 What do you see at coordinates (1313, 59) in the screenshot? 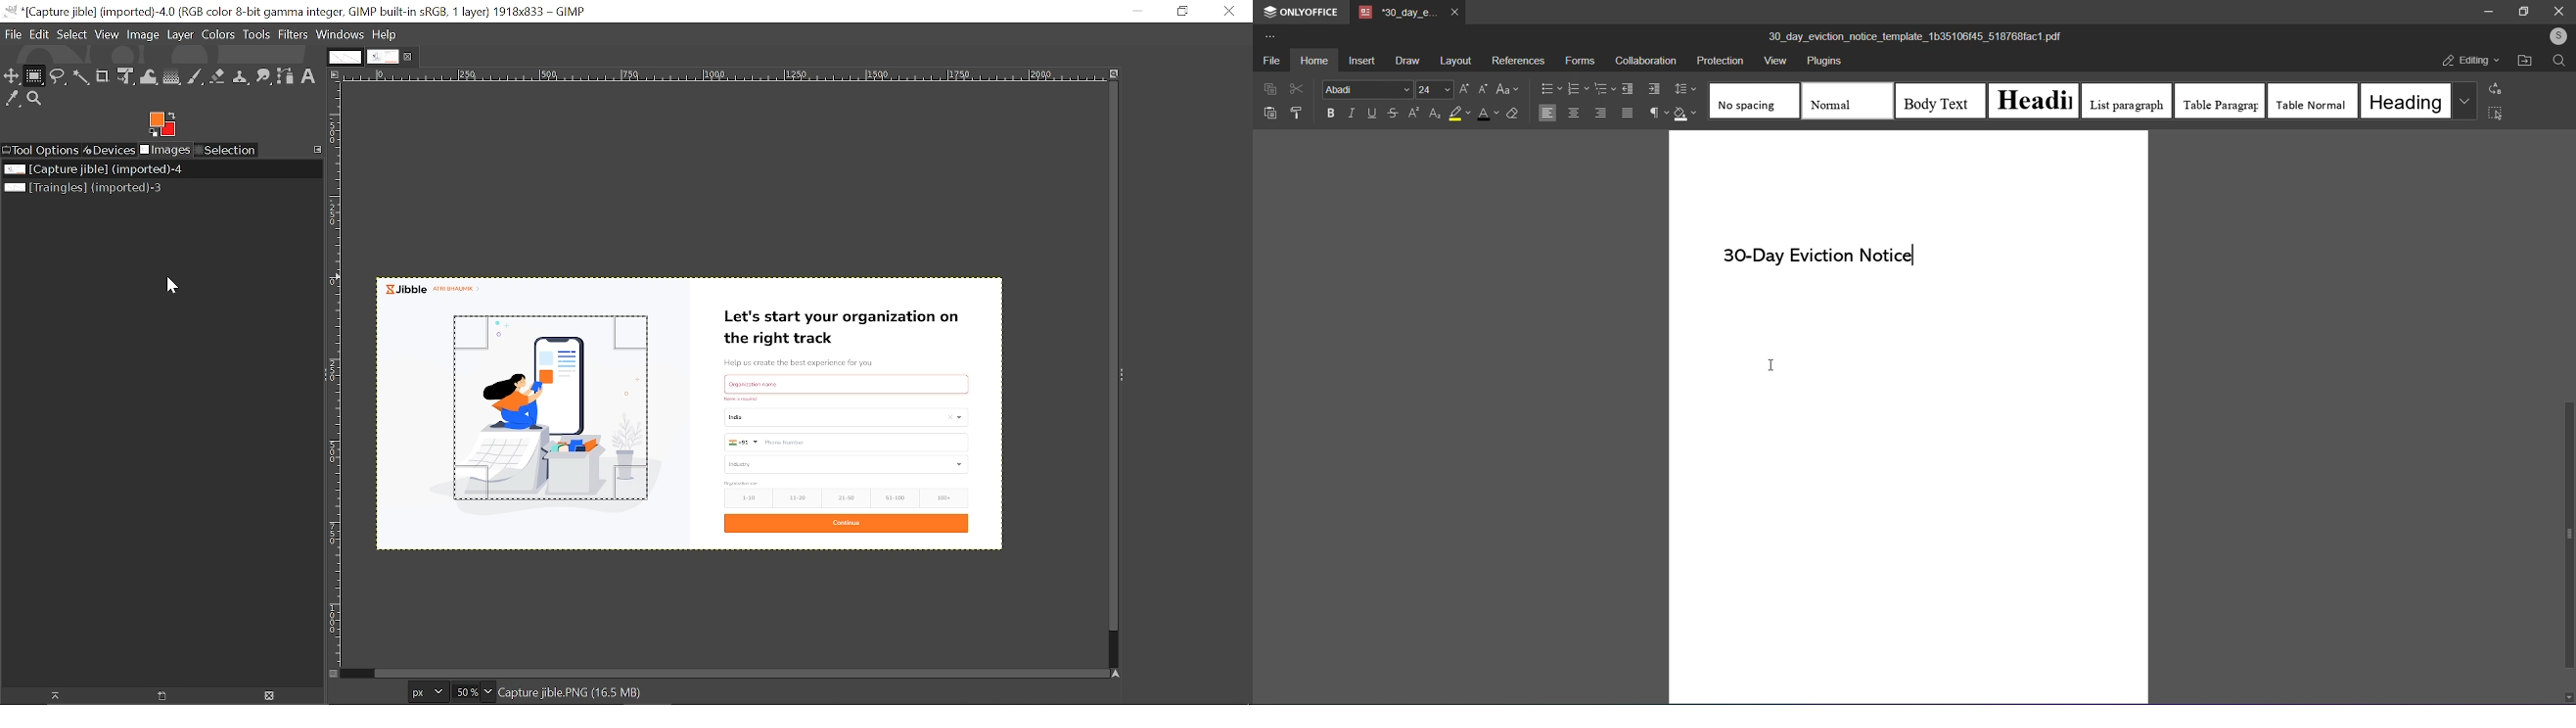
I see `home` at bounding box center [1313, 59].